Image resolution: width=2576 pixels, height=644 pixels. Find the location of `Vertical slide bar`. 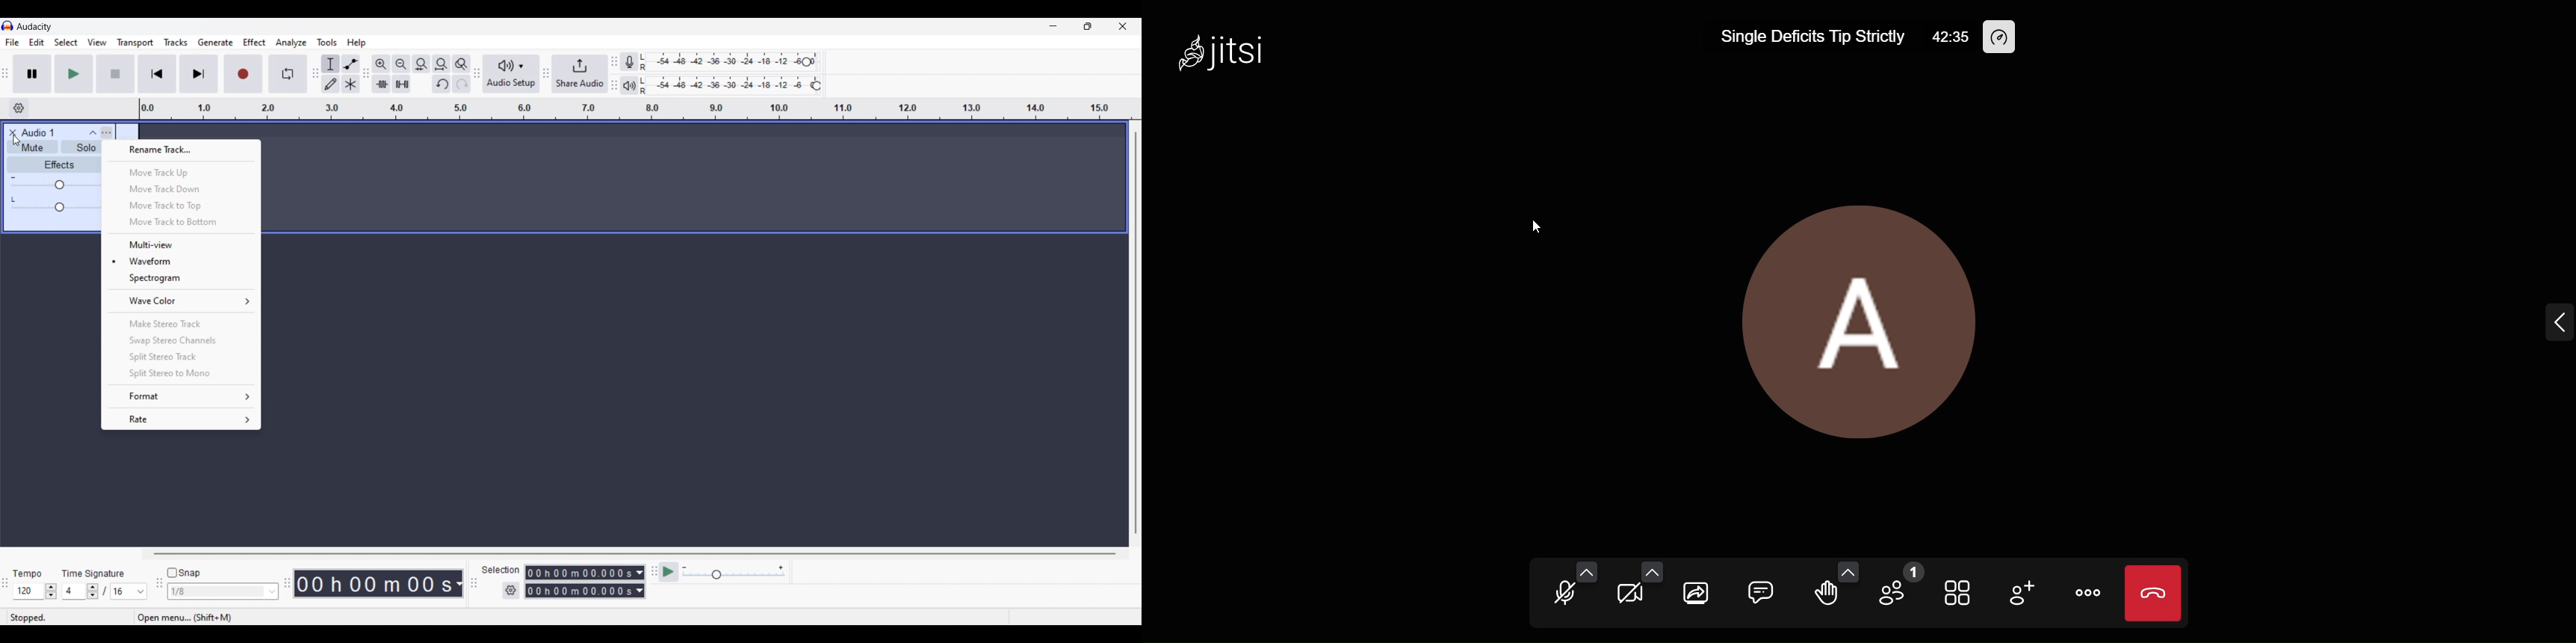

Vertical slide bar is located at coordinates (1136, 333).